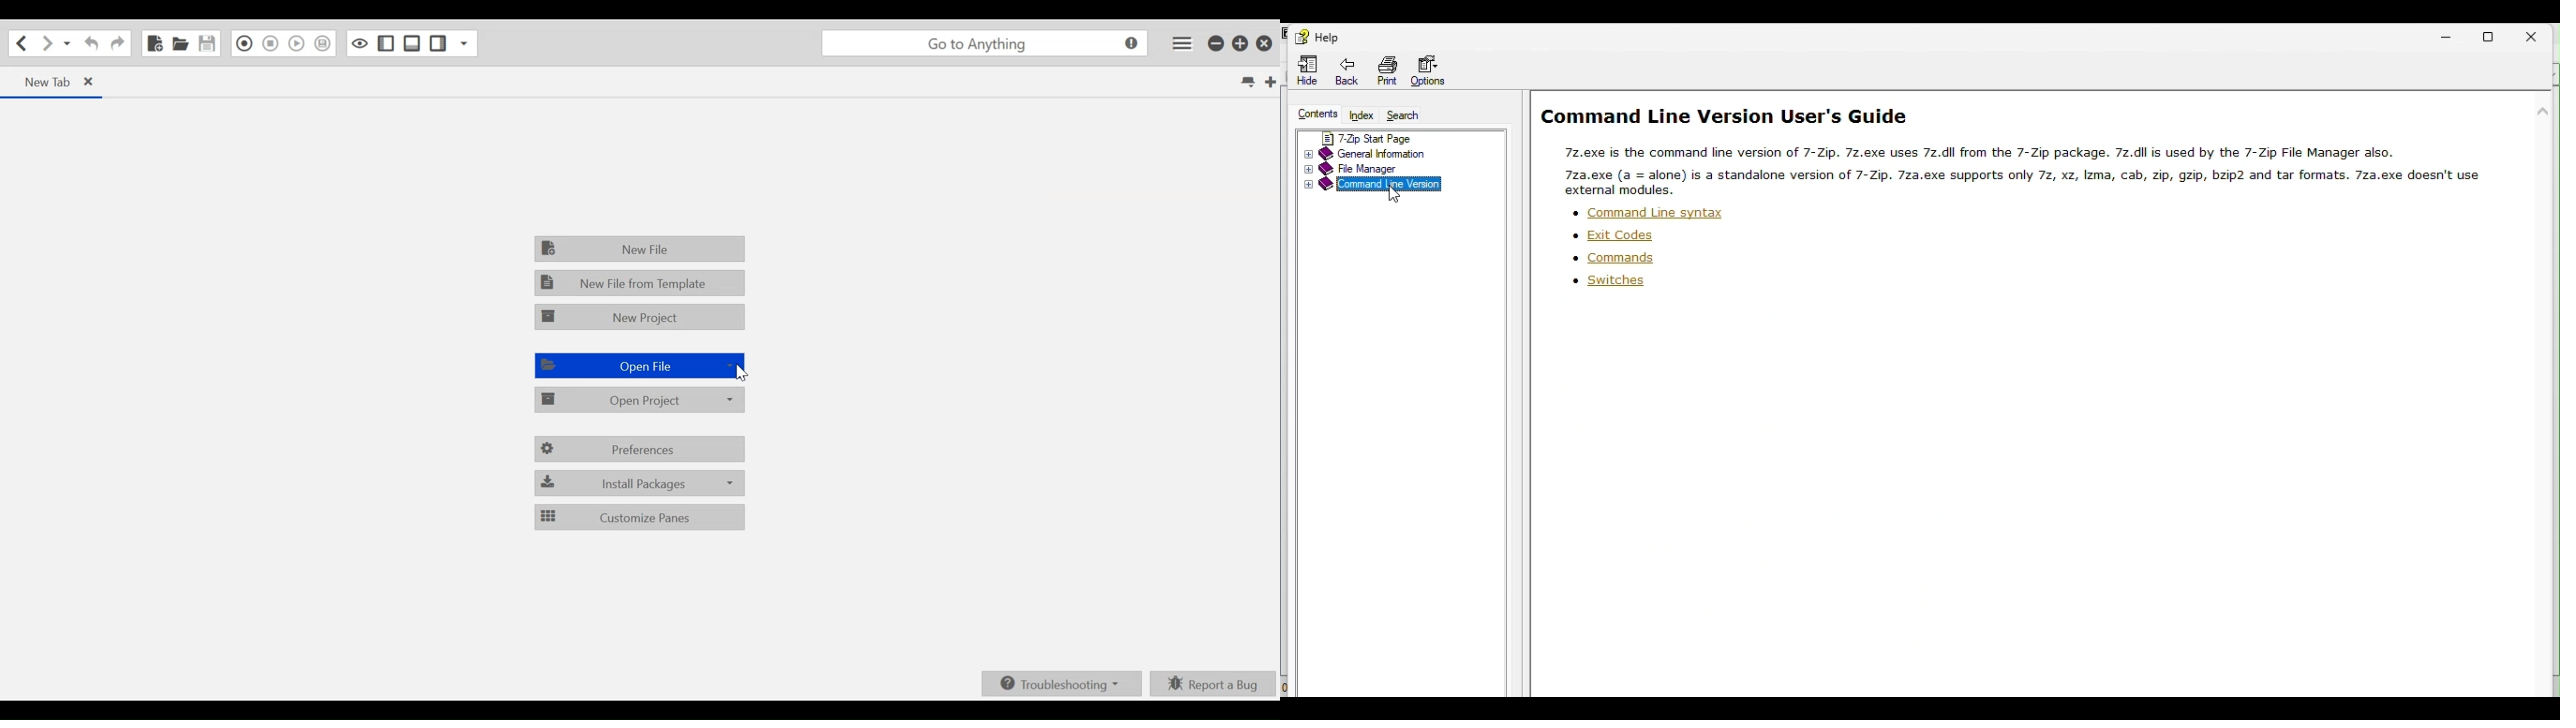 The image size is (2576, 728). Describe the element at coordinates (639, 249) in the screenshot. I see `New File` at that location.